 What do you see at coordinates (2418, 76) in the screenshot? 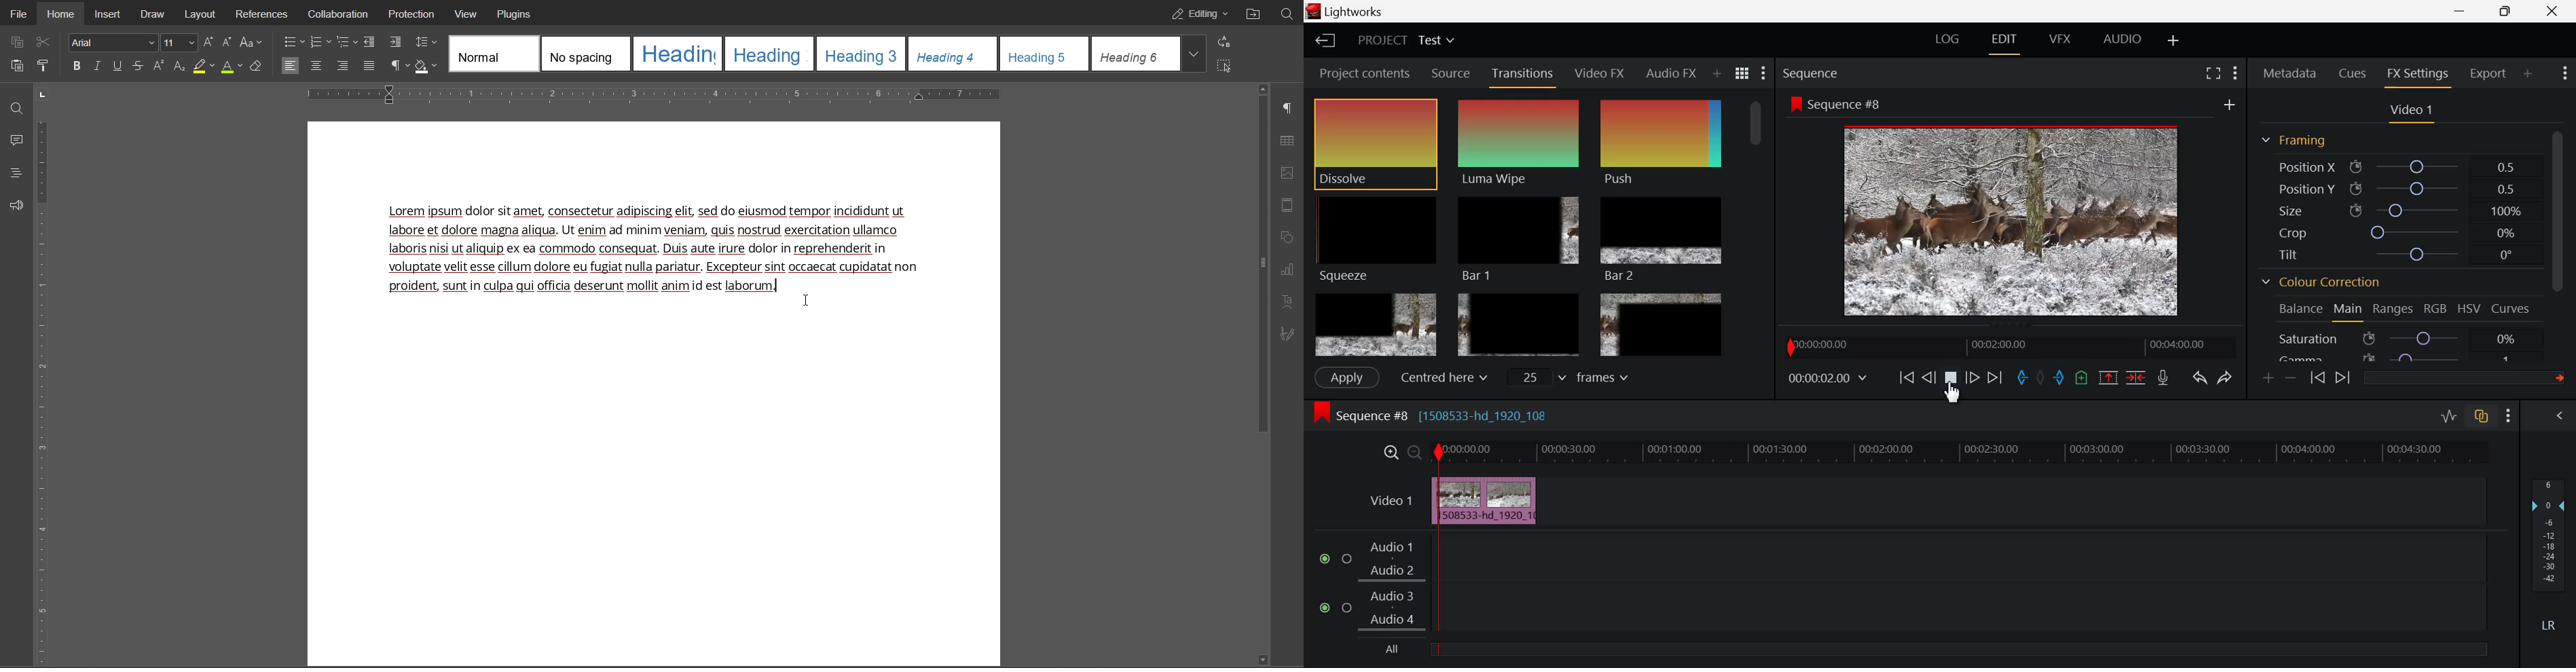
I see `FX Settings Open` at bounding box center [2418, 76].